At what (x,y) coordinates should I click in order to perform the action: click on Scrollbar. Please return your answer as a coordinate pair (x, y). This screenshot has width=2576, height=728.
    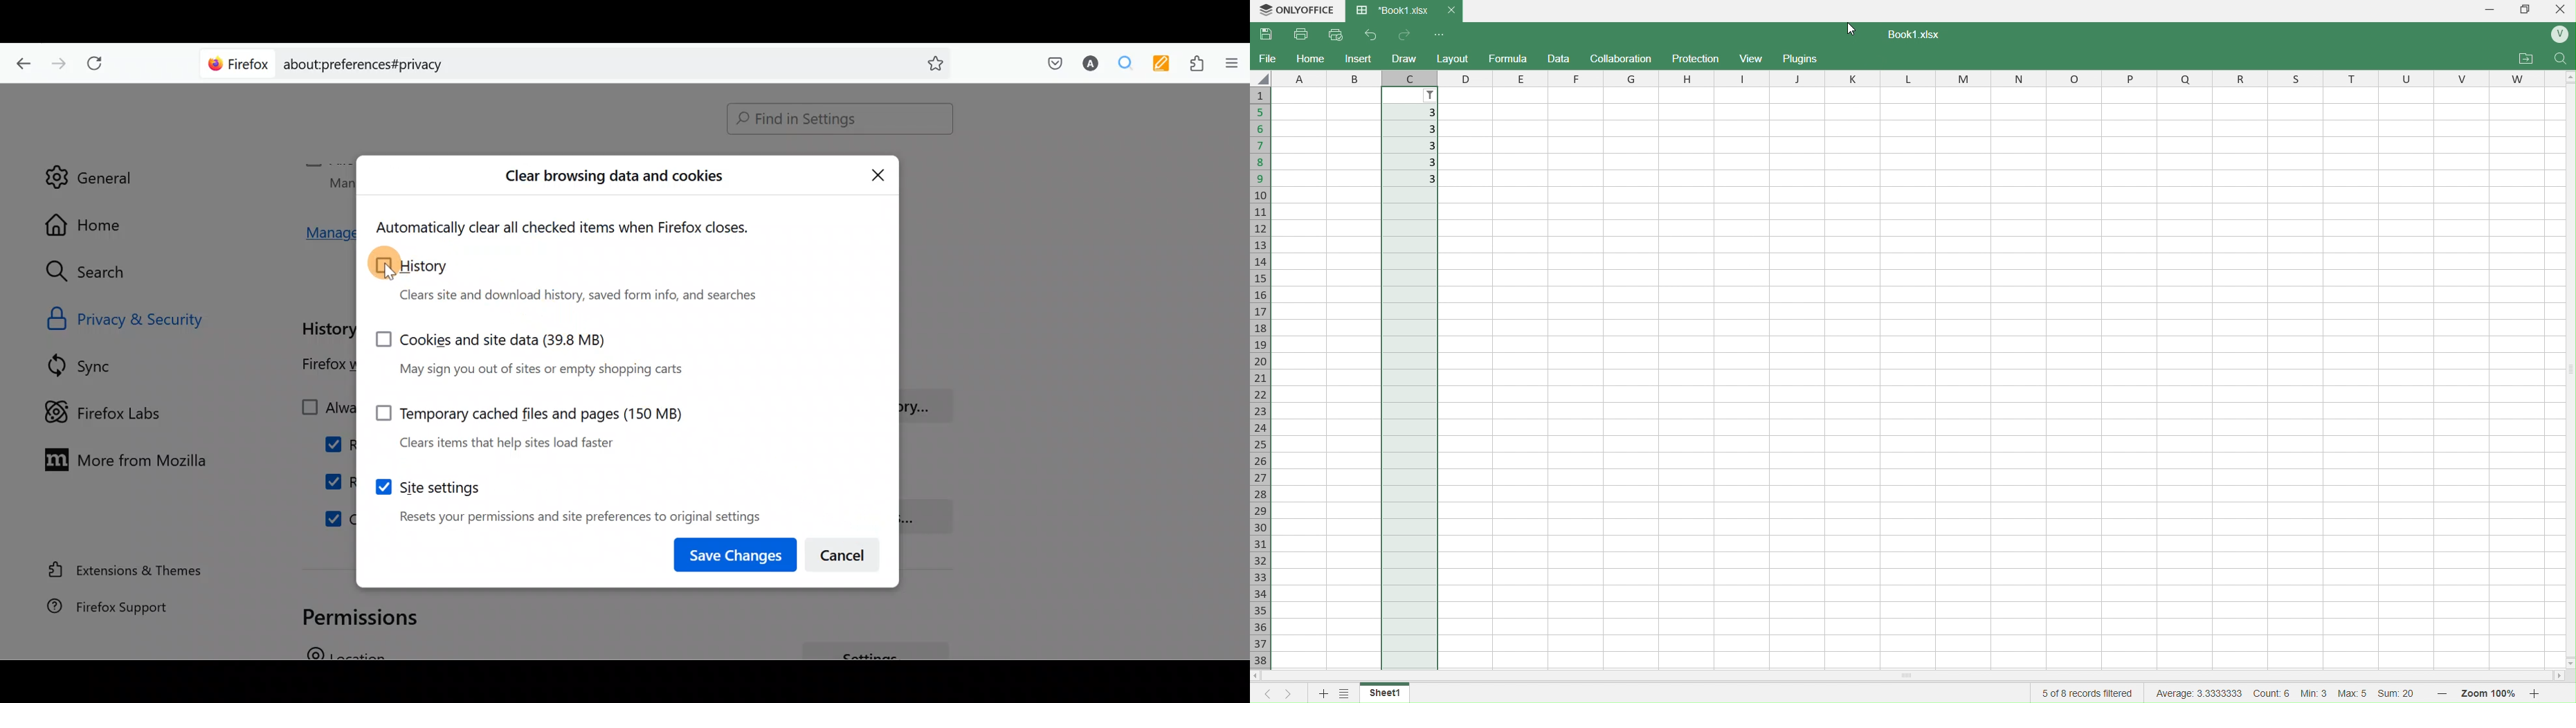
    Looking at the image, I should click on (2568, 365).